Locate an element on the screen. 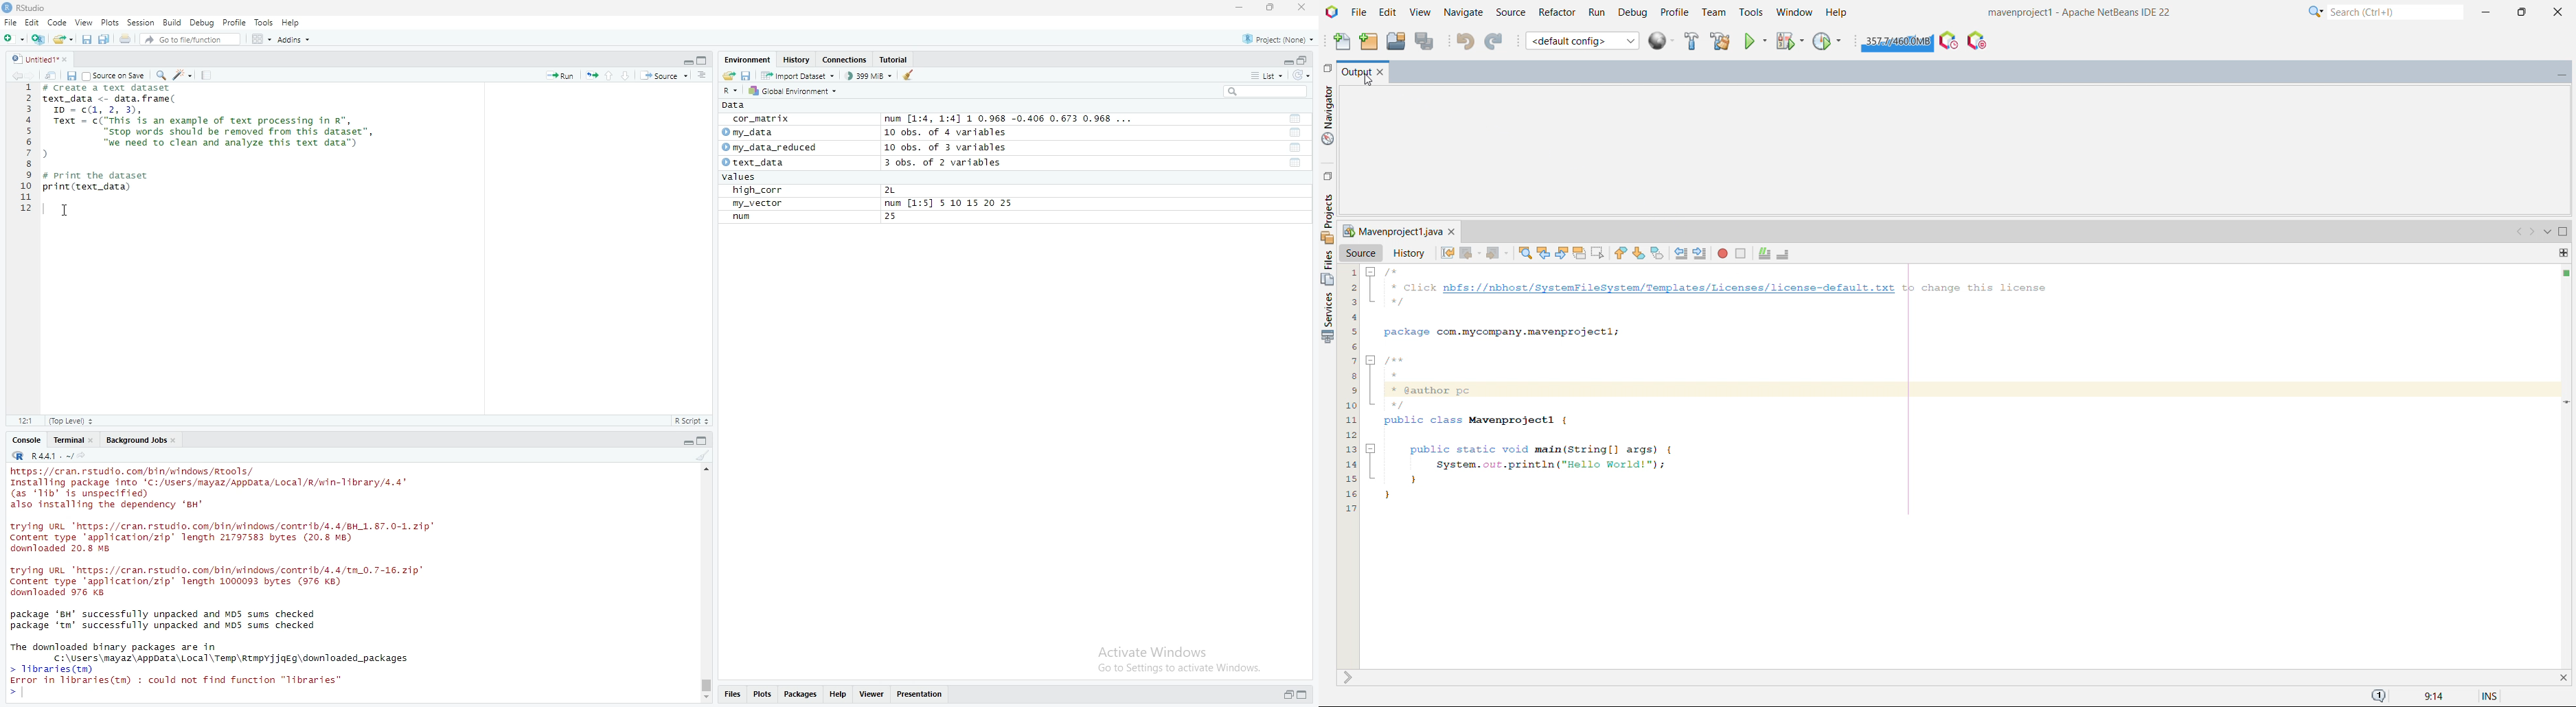  text cursor is located at coordinates (47, 211).